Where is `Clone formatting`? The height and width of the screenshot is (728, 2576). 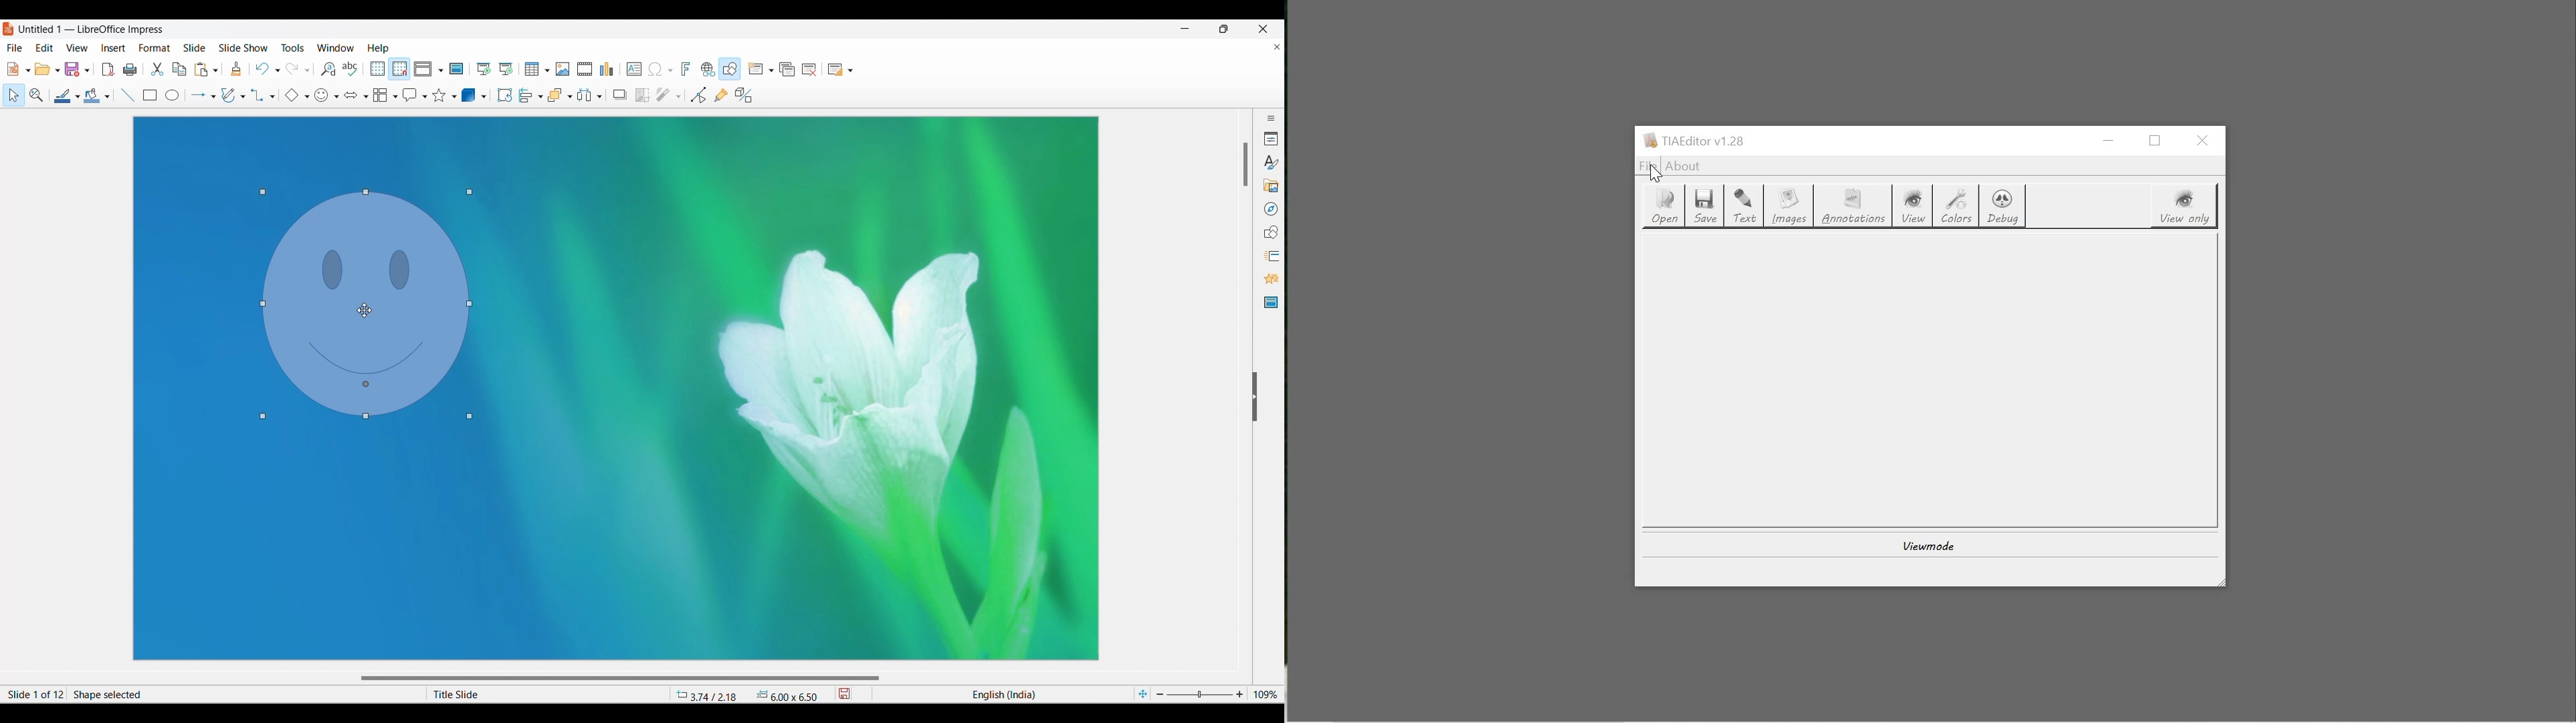 Clone formatting is located at coordinates (236, 68).